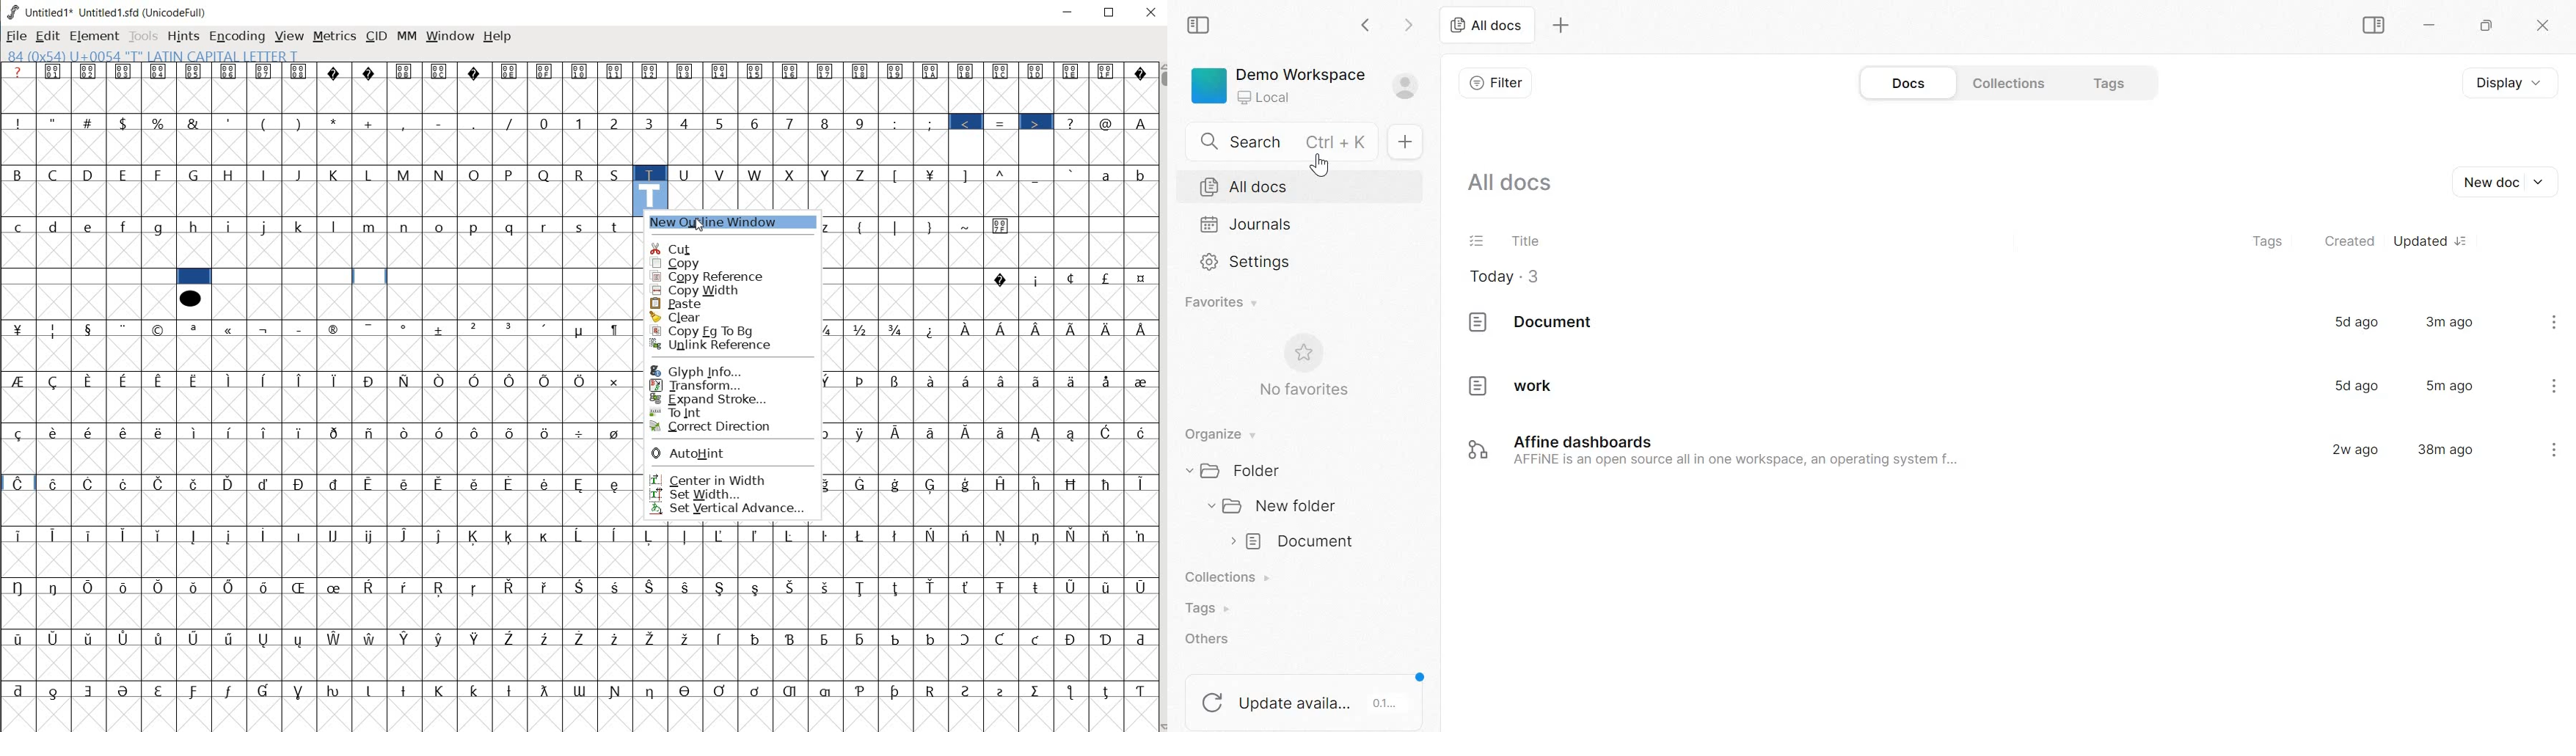  I want to click on Symbol, so click(334, 432).